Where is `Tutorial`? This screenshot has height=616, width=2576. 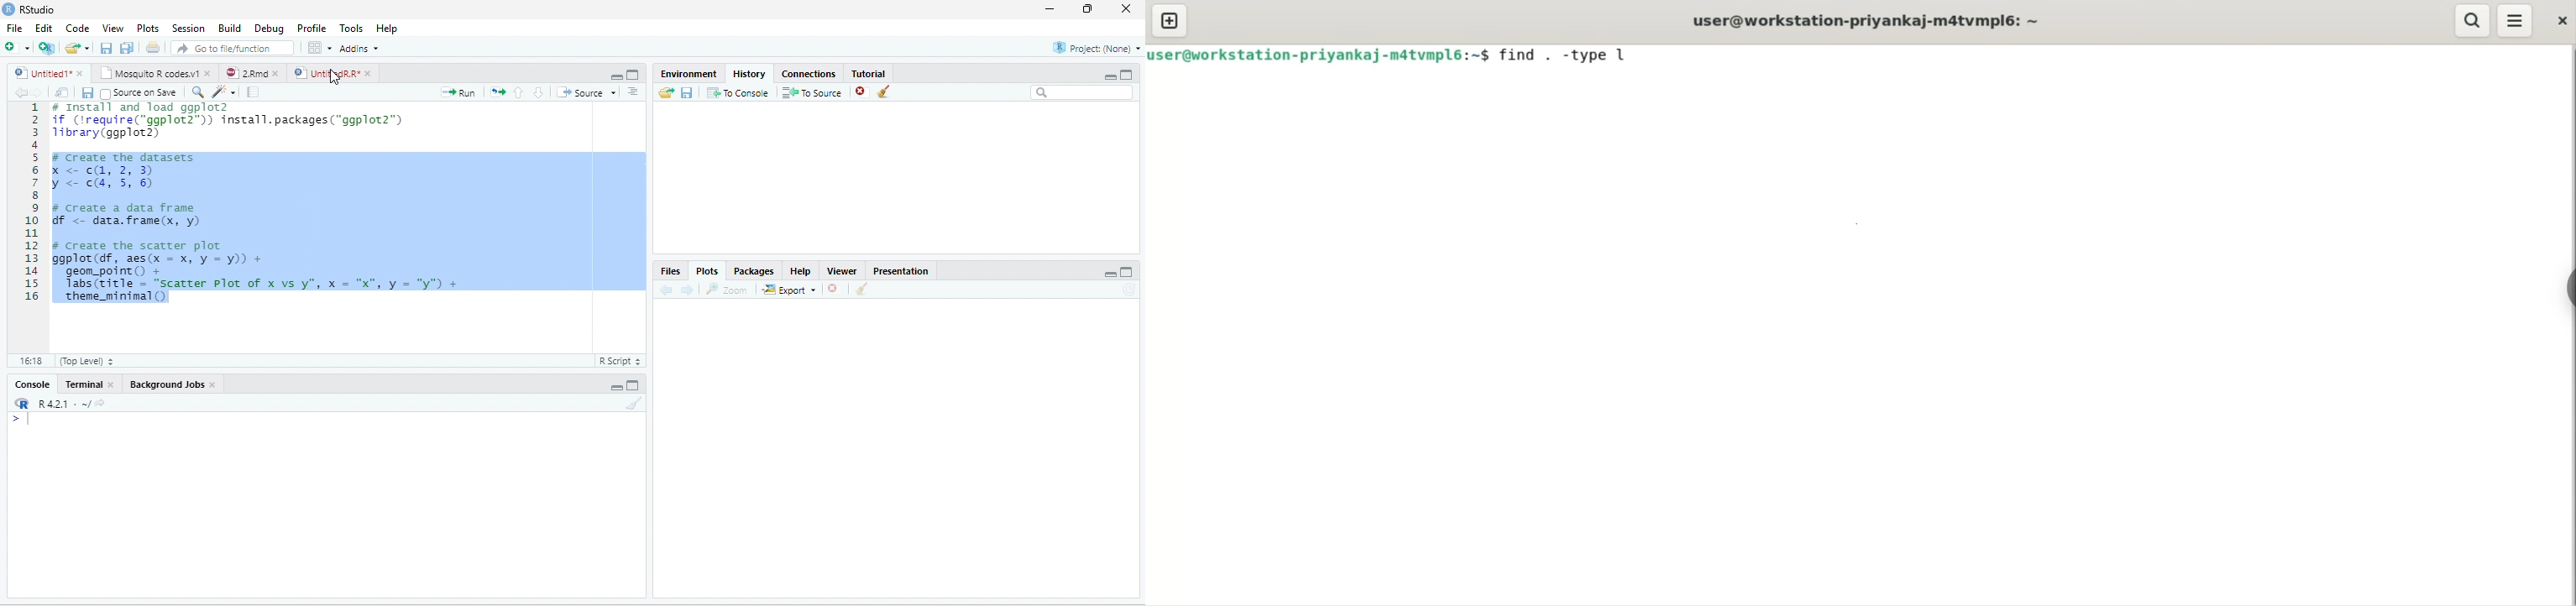 Tutorial is located at coordinates (869, 72).